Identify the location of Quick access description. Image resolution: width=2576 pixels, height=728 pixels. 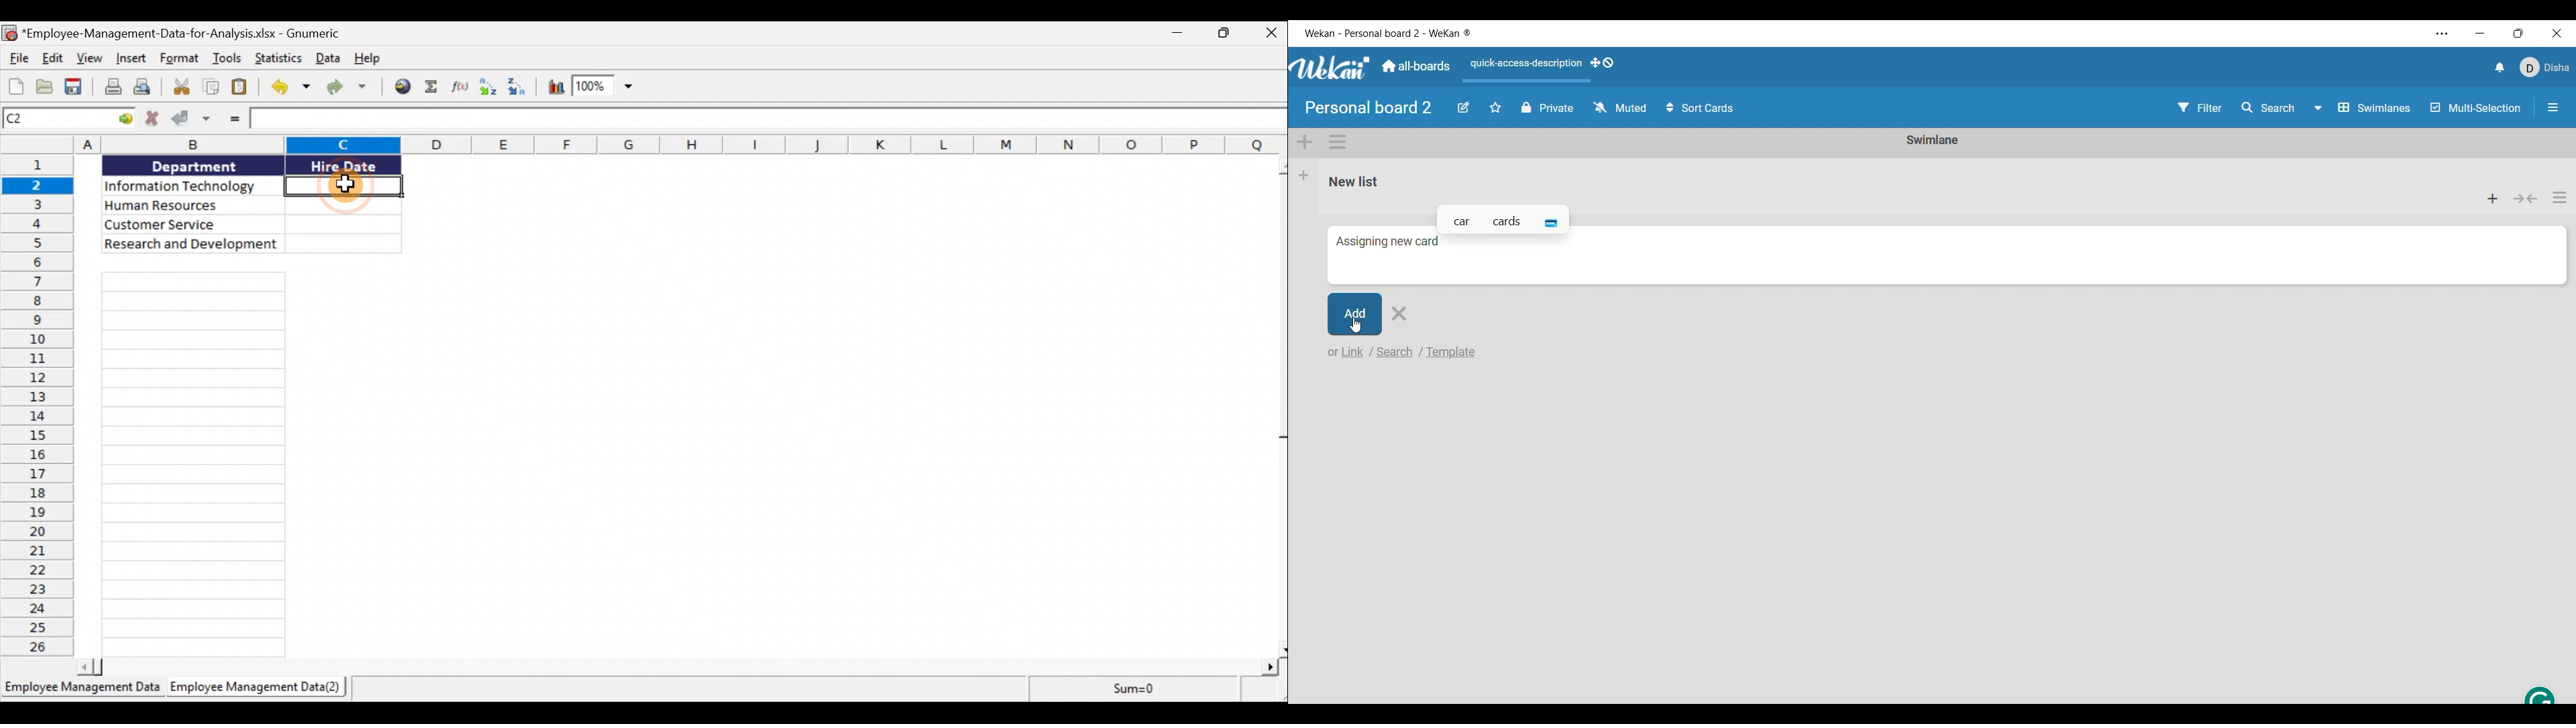
(1523, 69).